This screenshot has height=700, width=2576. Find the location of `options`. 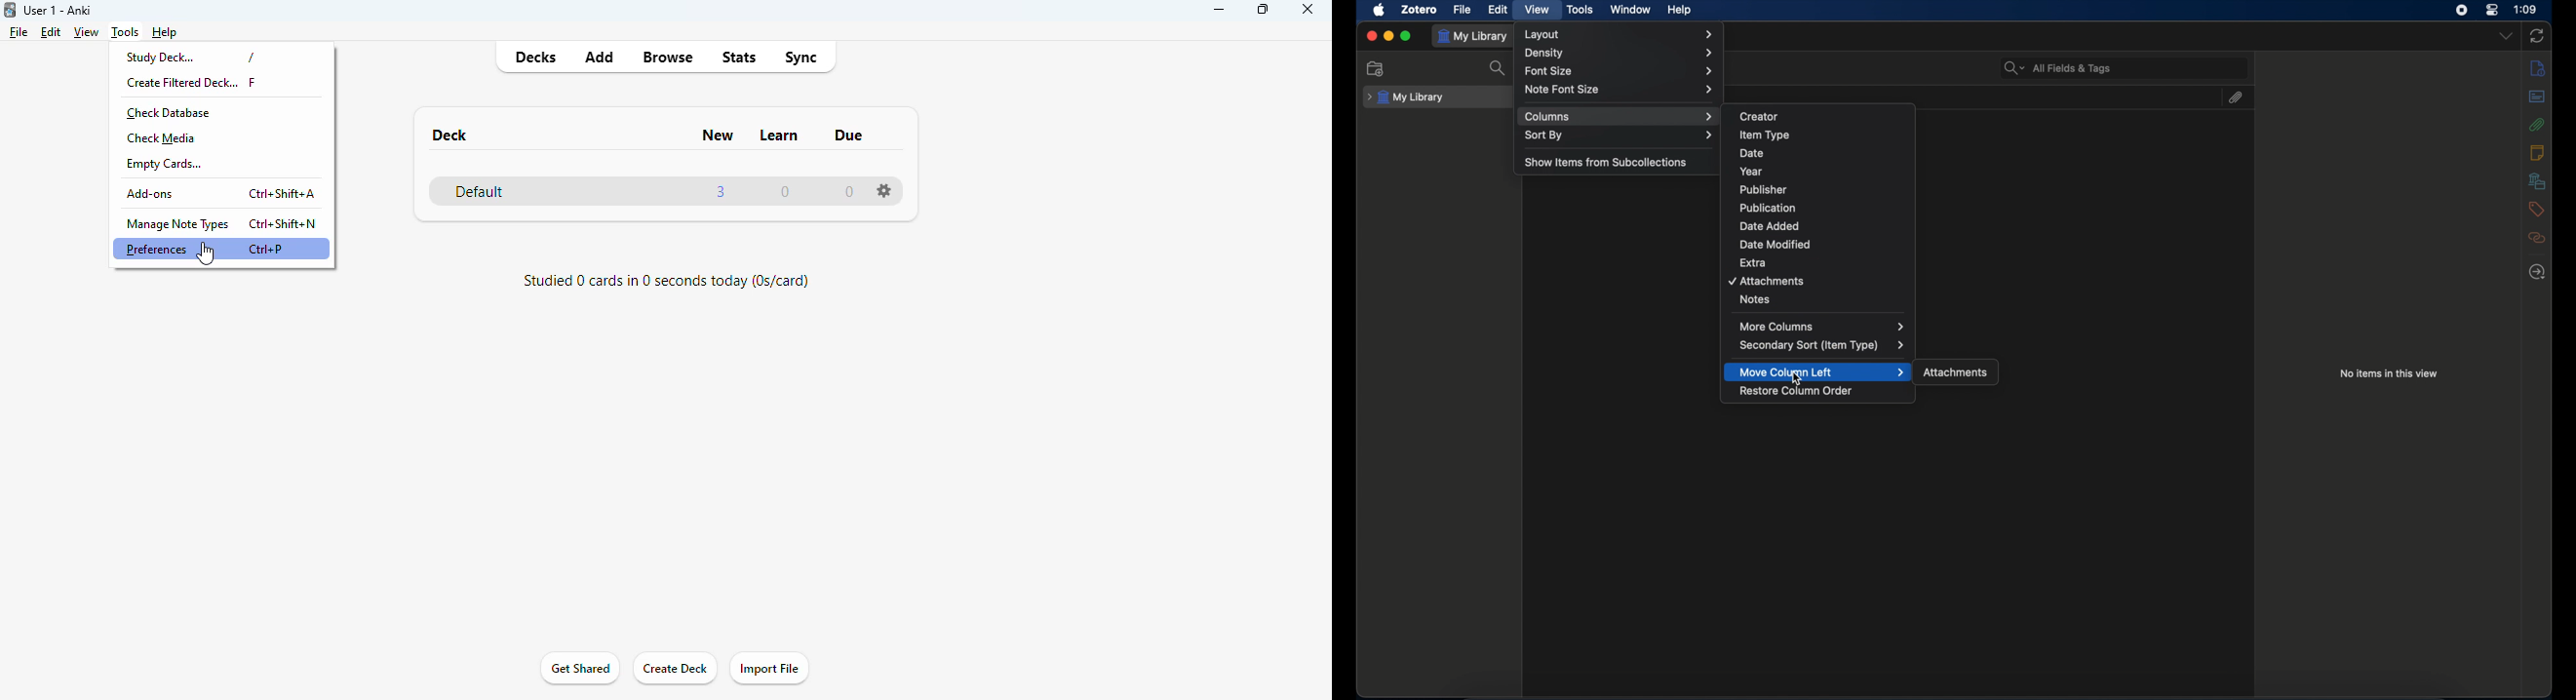

options is located at coordinates (883, 191).